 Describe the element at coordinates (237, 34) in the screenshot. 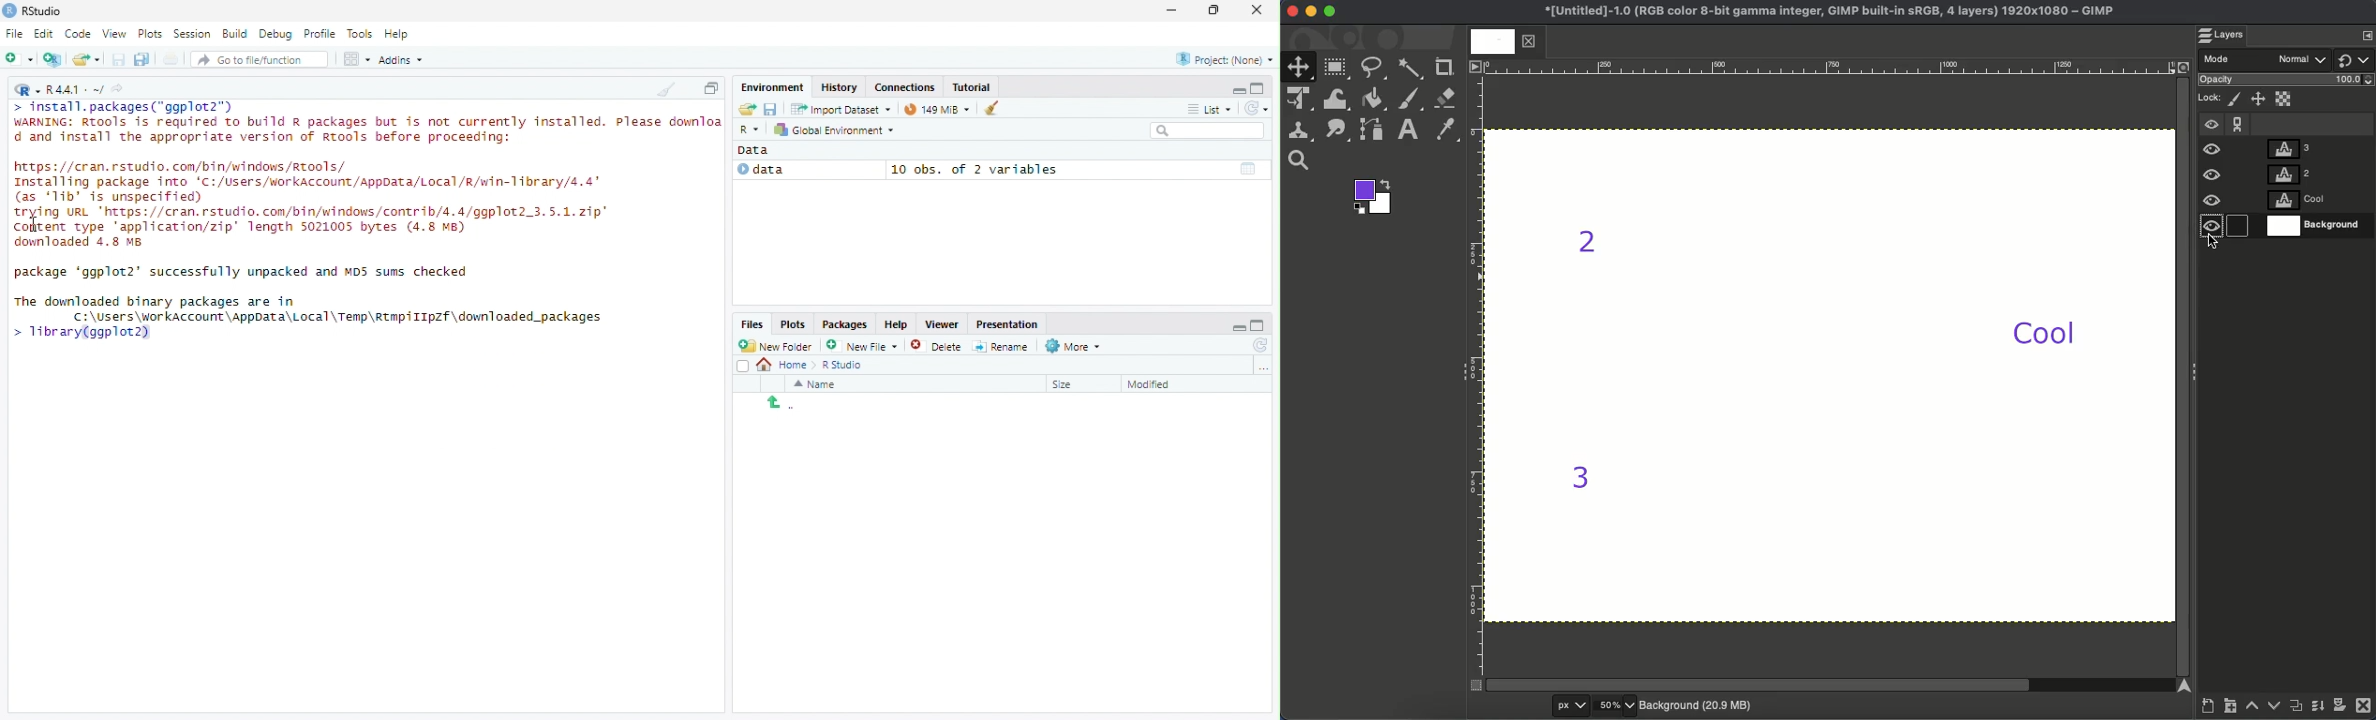

I see `Build` at that location.